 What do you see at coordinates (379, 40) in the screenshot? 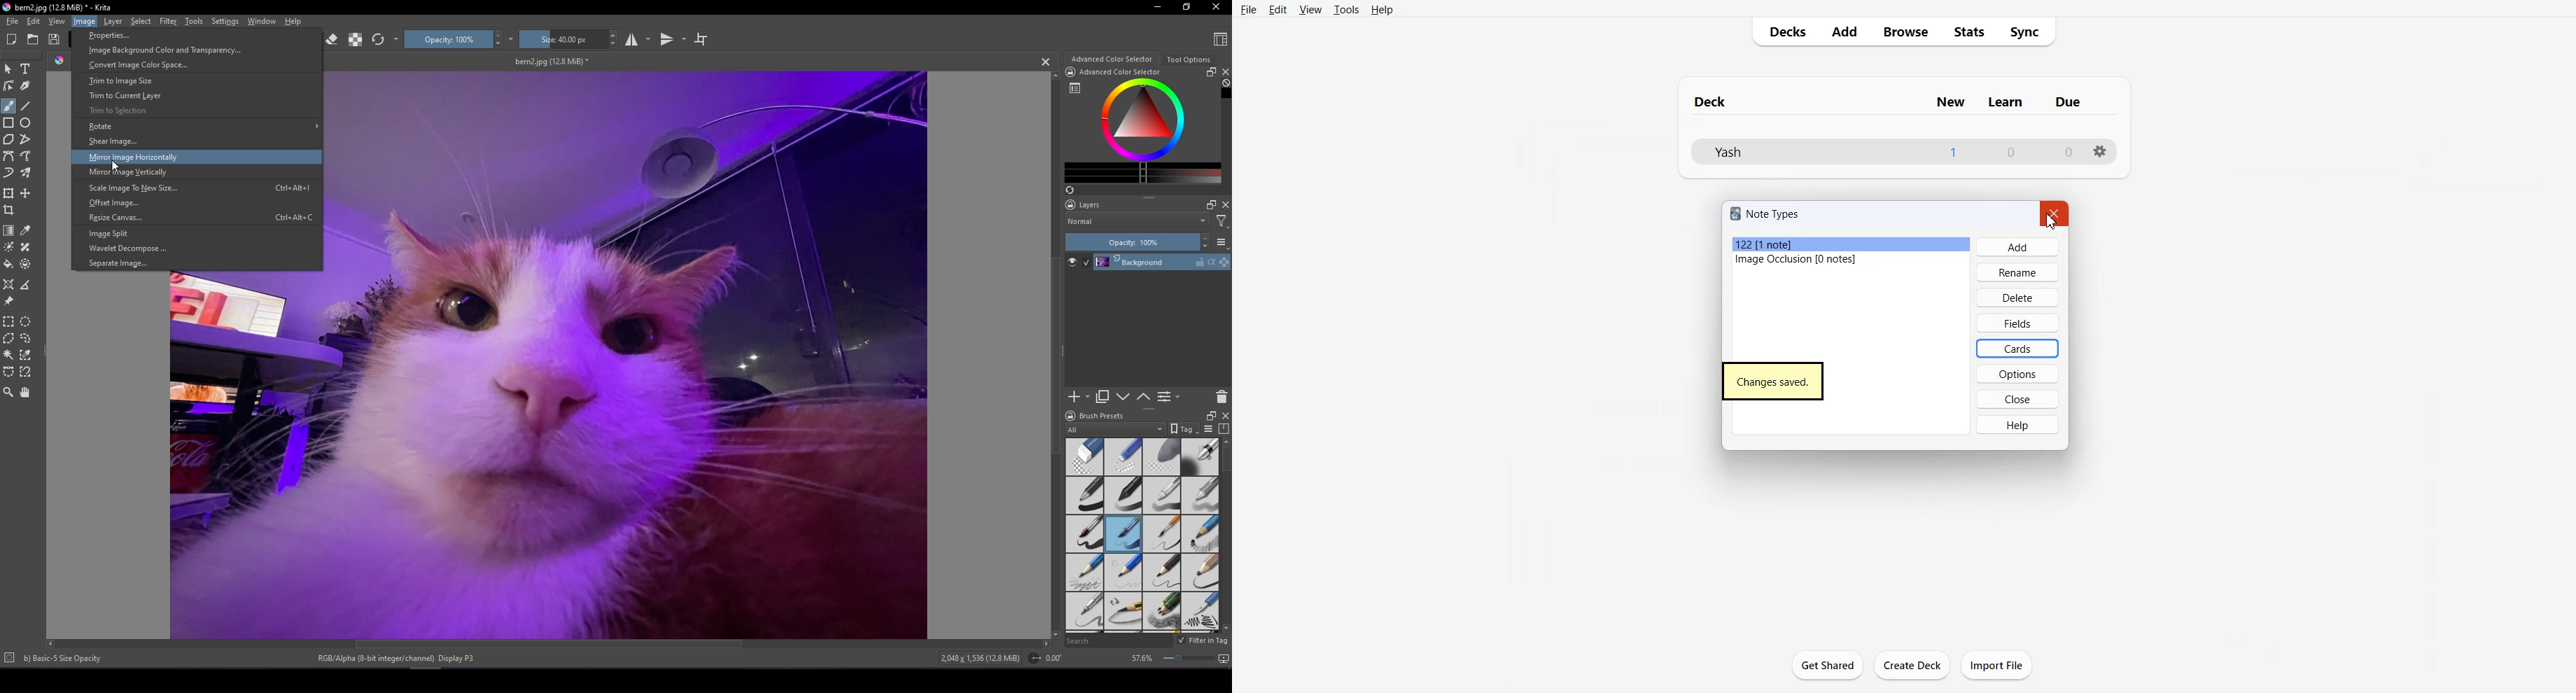
I see `Reload preset` at bounding box center [379, 40].